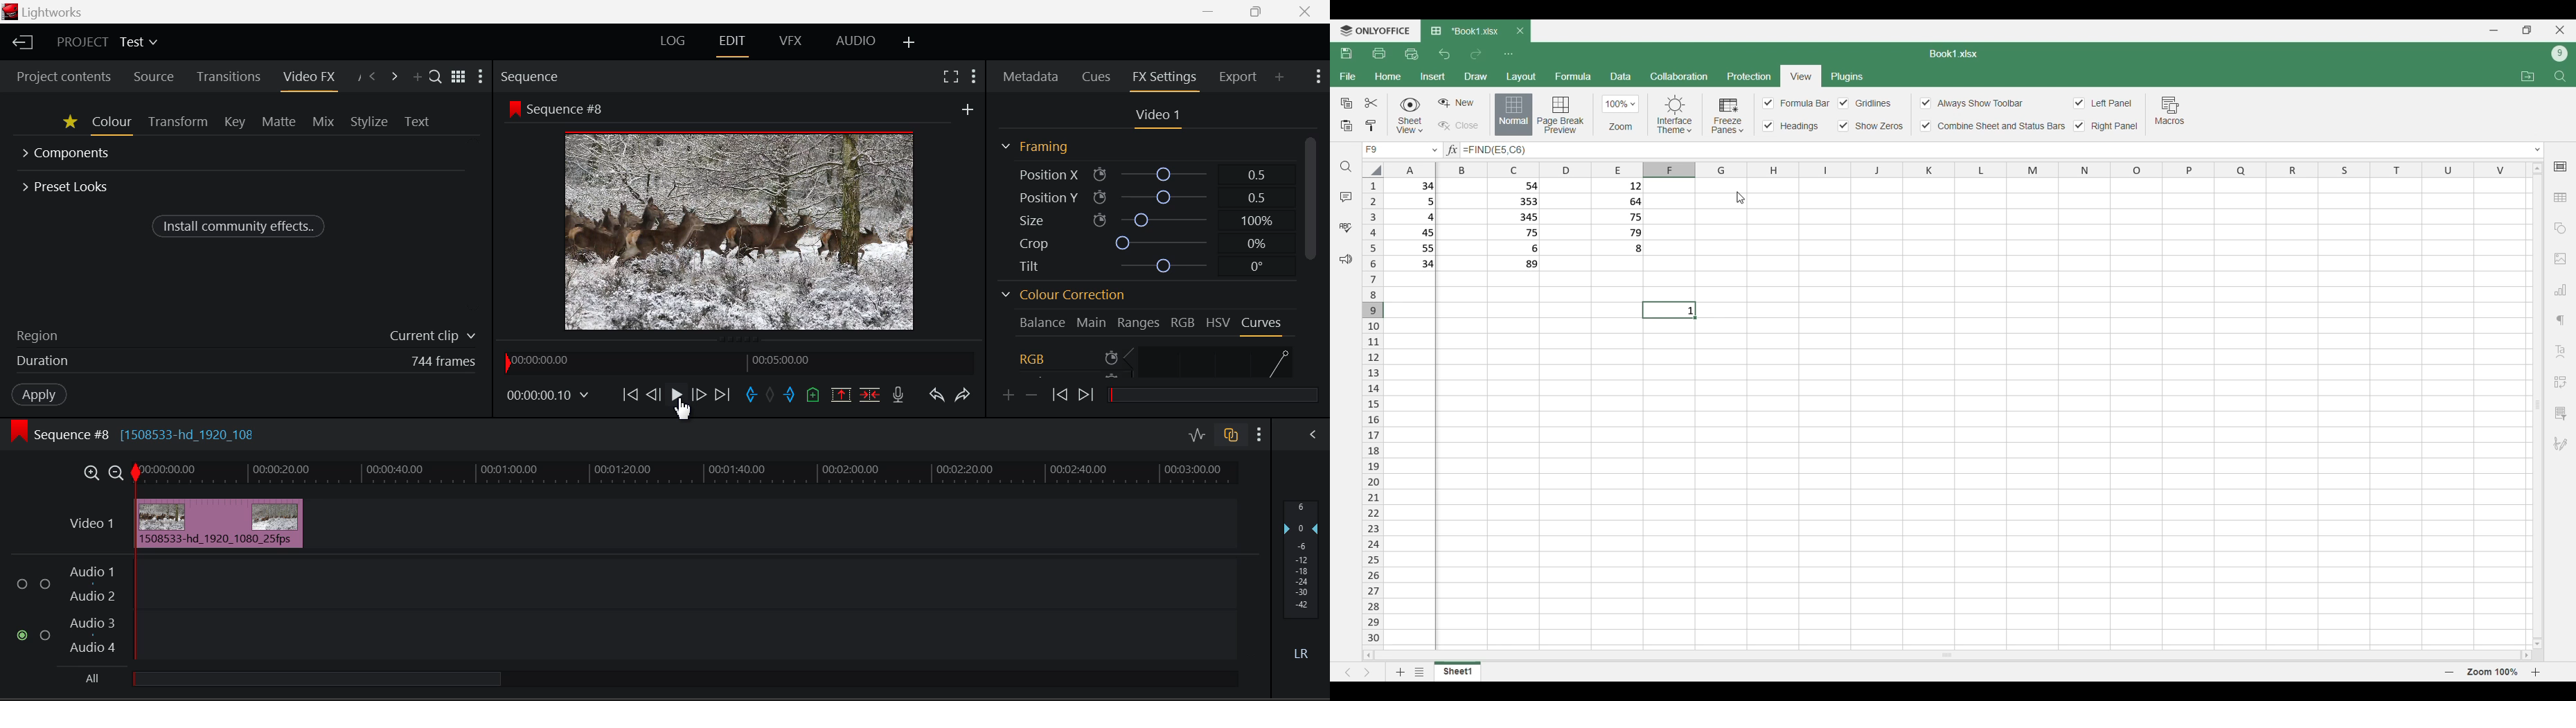 Image resolution: width=2576 pixels, height=728 pixels. I want to click on Cut, so click(1371, 103).